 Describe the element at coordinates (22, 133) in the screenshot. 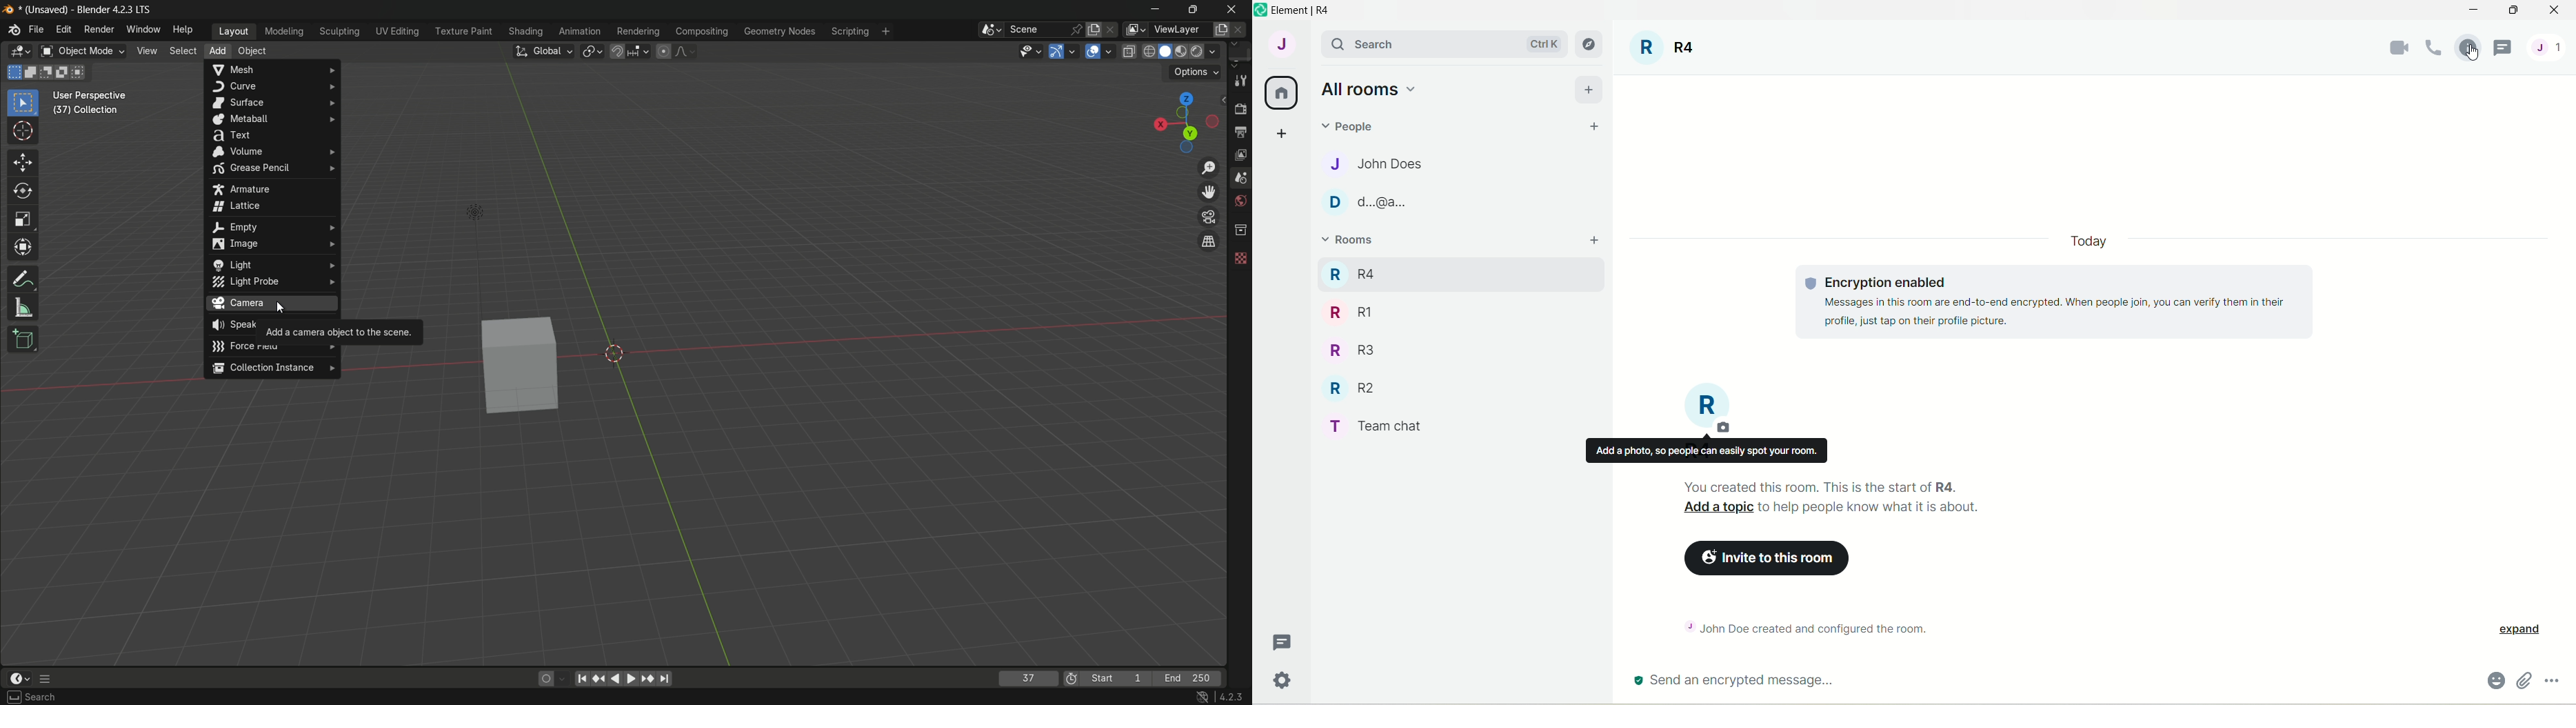

I see `cursor` at that location.